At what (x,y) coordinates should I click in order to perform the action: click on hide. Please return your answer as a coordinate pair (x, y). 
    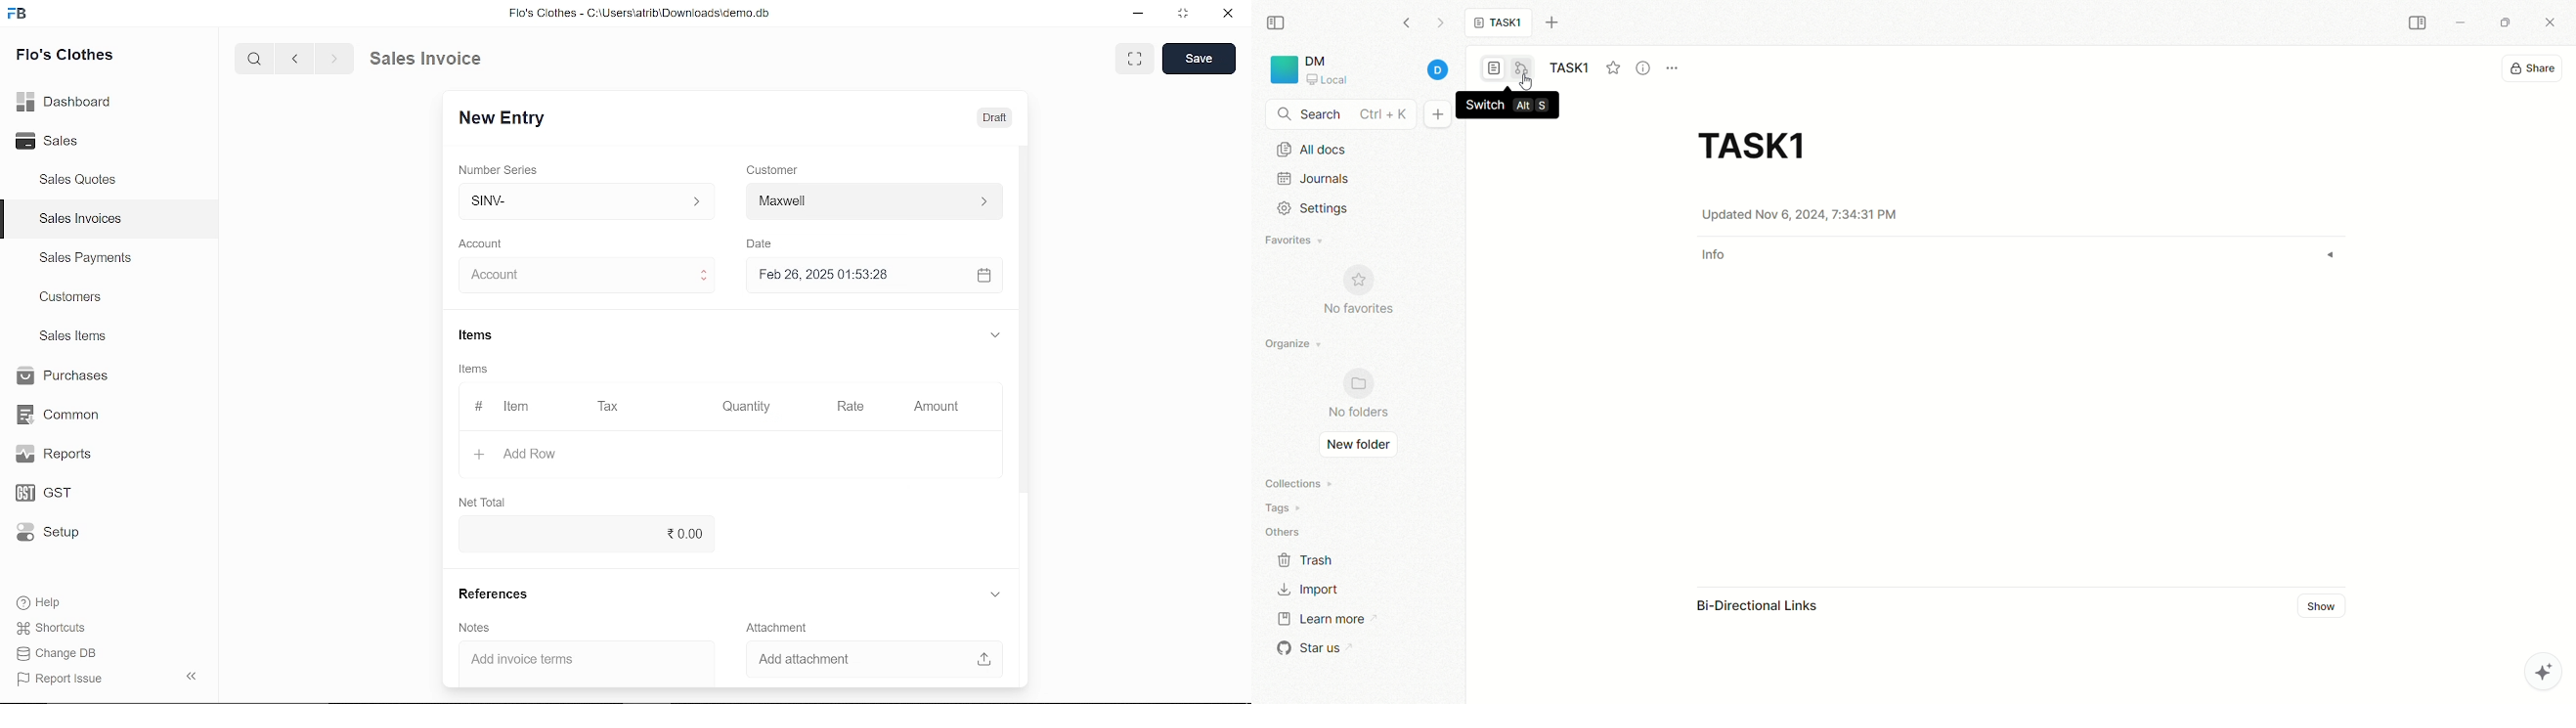
    Looking at the image, I should click on (193, 674).